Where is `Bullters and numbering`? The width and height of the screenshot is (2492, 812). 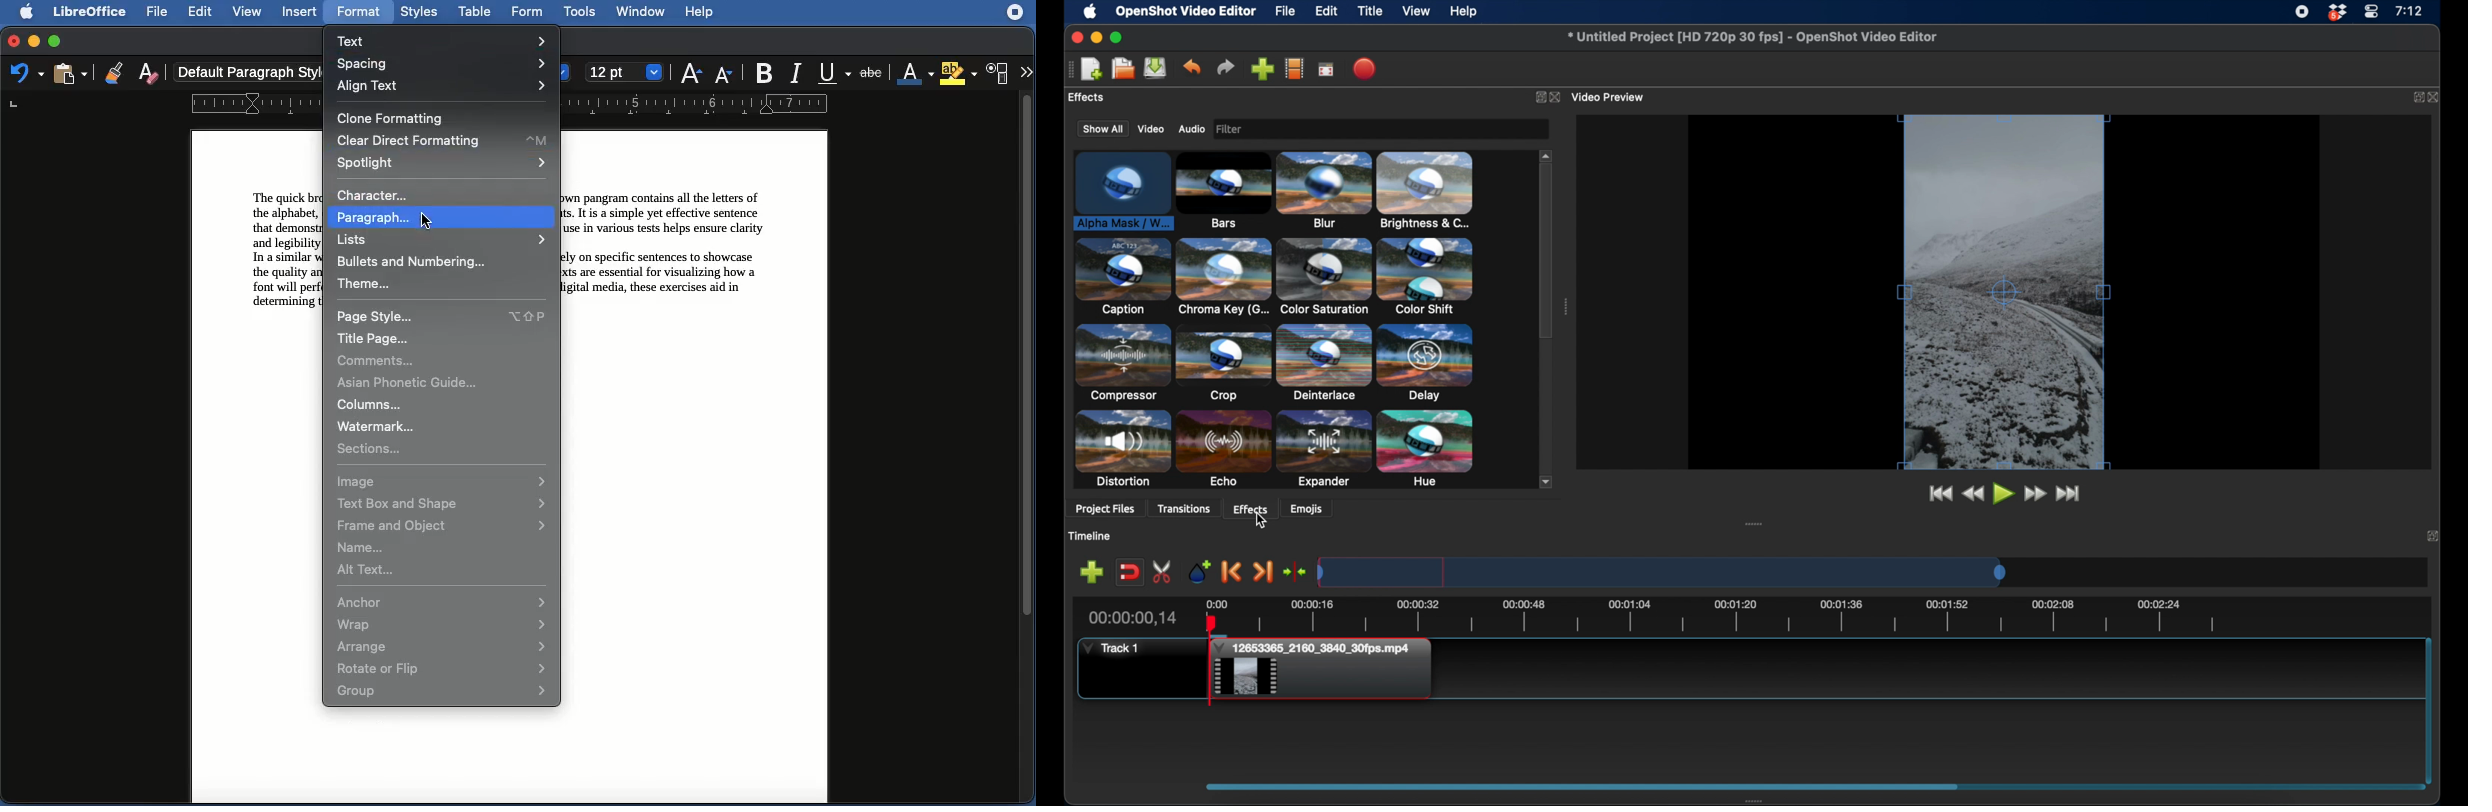 Bullters and numbering is located at coordinates (427, 262).